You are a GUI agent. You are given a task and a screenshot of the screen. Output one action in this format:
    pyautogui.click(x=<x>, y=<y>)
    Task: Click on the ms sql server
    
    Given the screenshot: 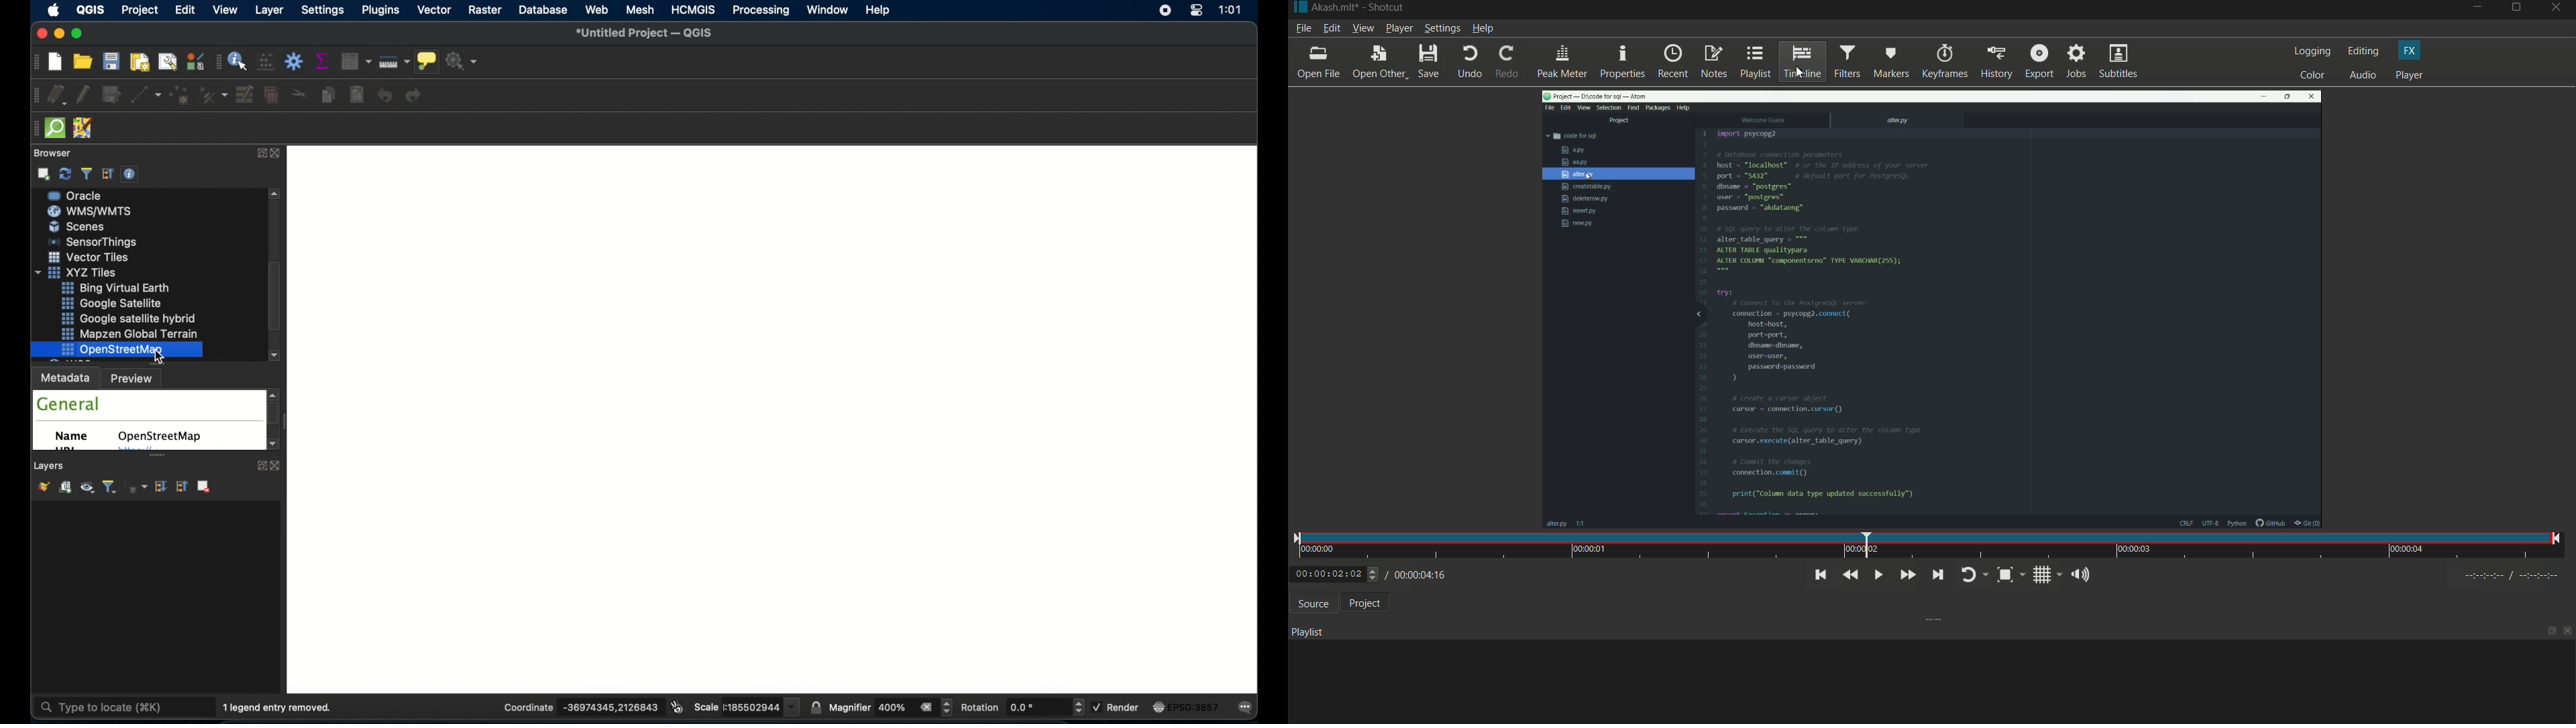 What is the action you would take?
    pyautogui.click(x=98, y=227)
    